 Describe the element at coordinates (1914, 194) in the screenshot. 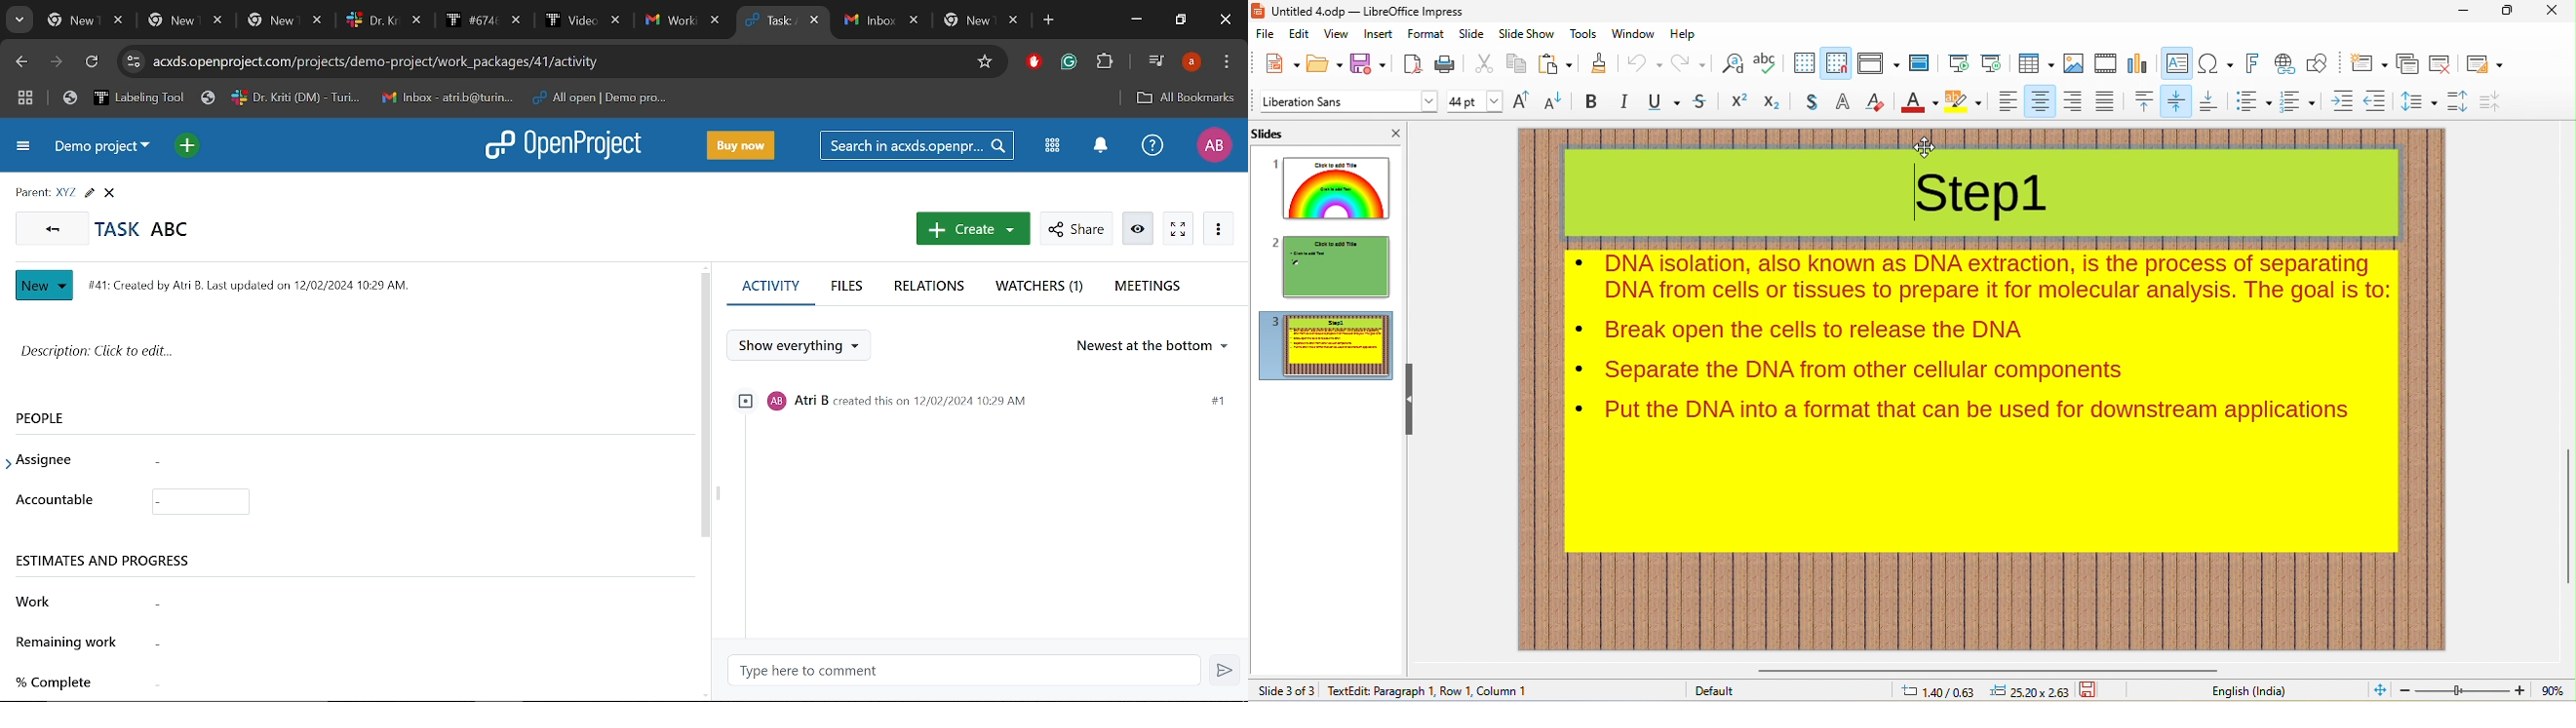

I see `typing cursor` at that location.